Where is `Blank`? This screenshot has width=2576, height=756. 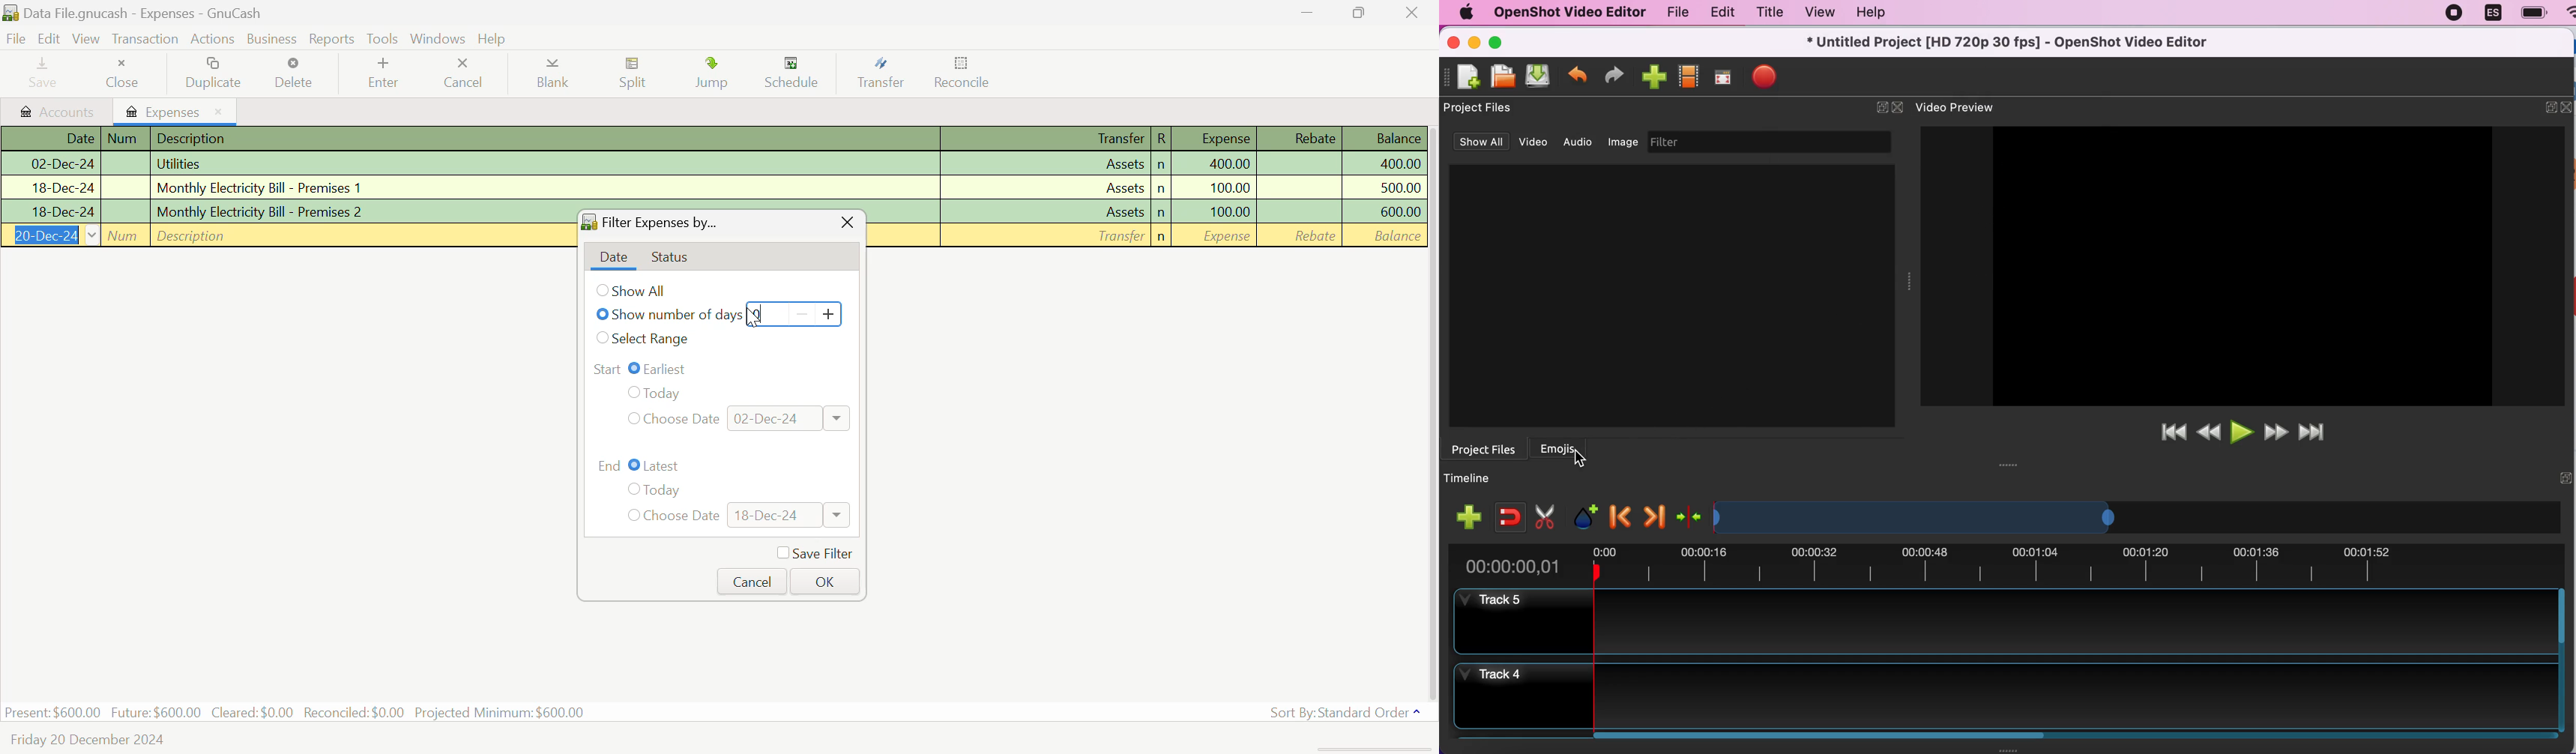
Blank is located at coordinates (553, 75).